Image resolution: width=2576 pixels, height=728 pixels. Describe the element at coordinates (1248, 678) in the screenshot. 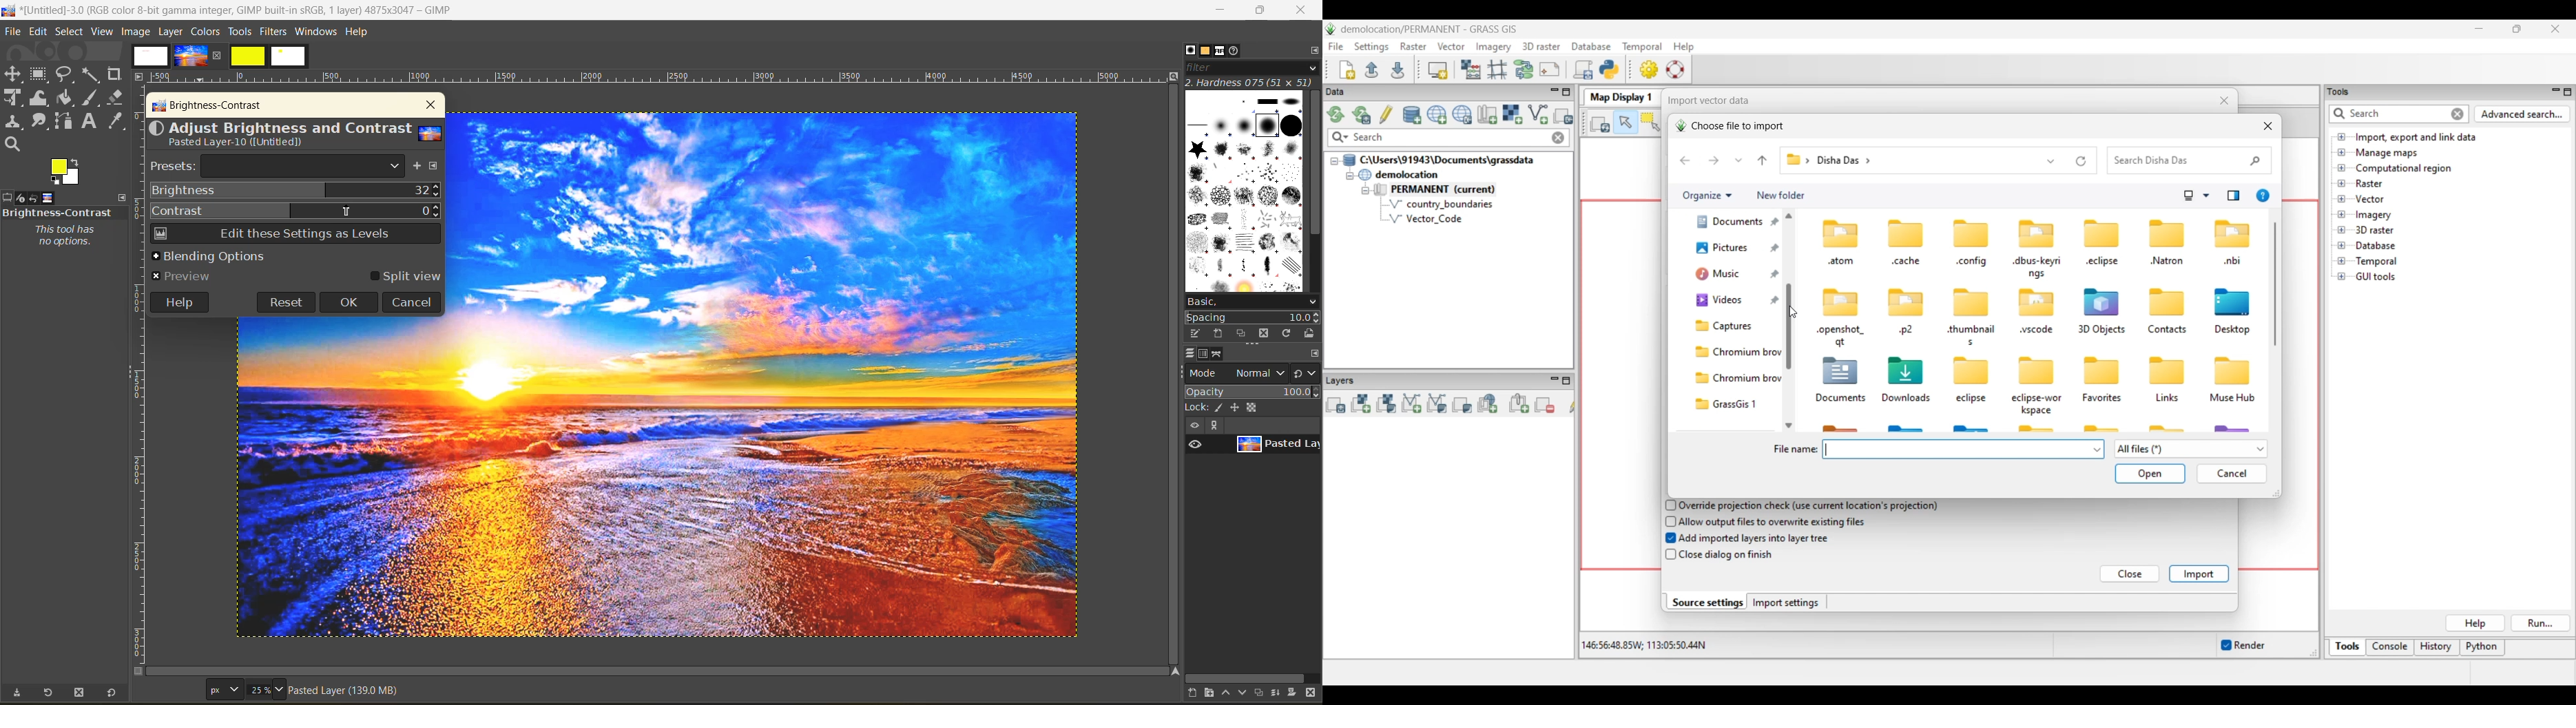

I see `horizontal scroll bar` at that location.